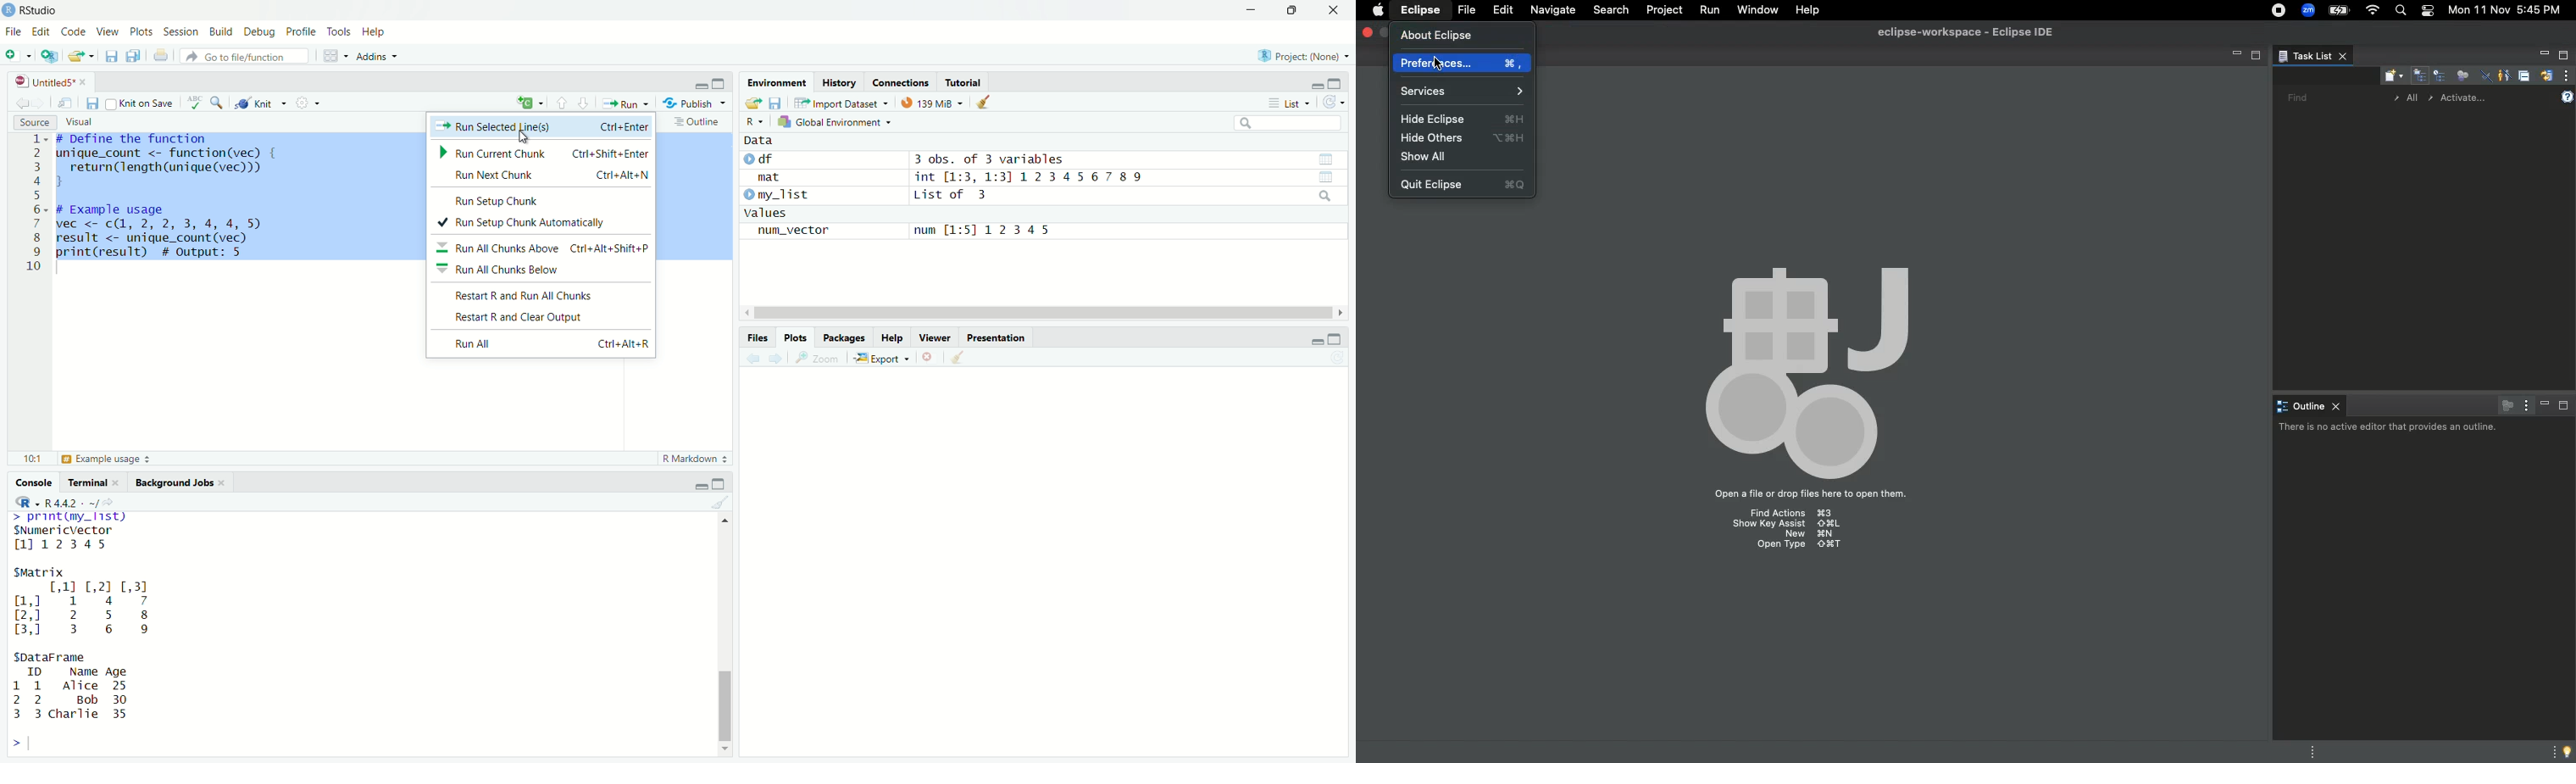 This screenshot has width=2576, height=784. What do you see at coordinates (1294, 11) in the screenshot?
I see `maximize` at bounding box center [1294, 11].